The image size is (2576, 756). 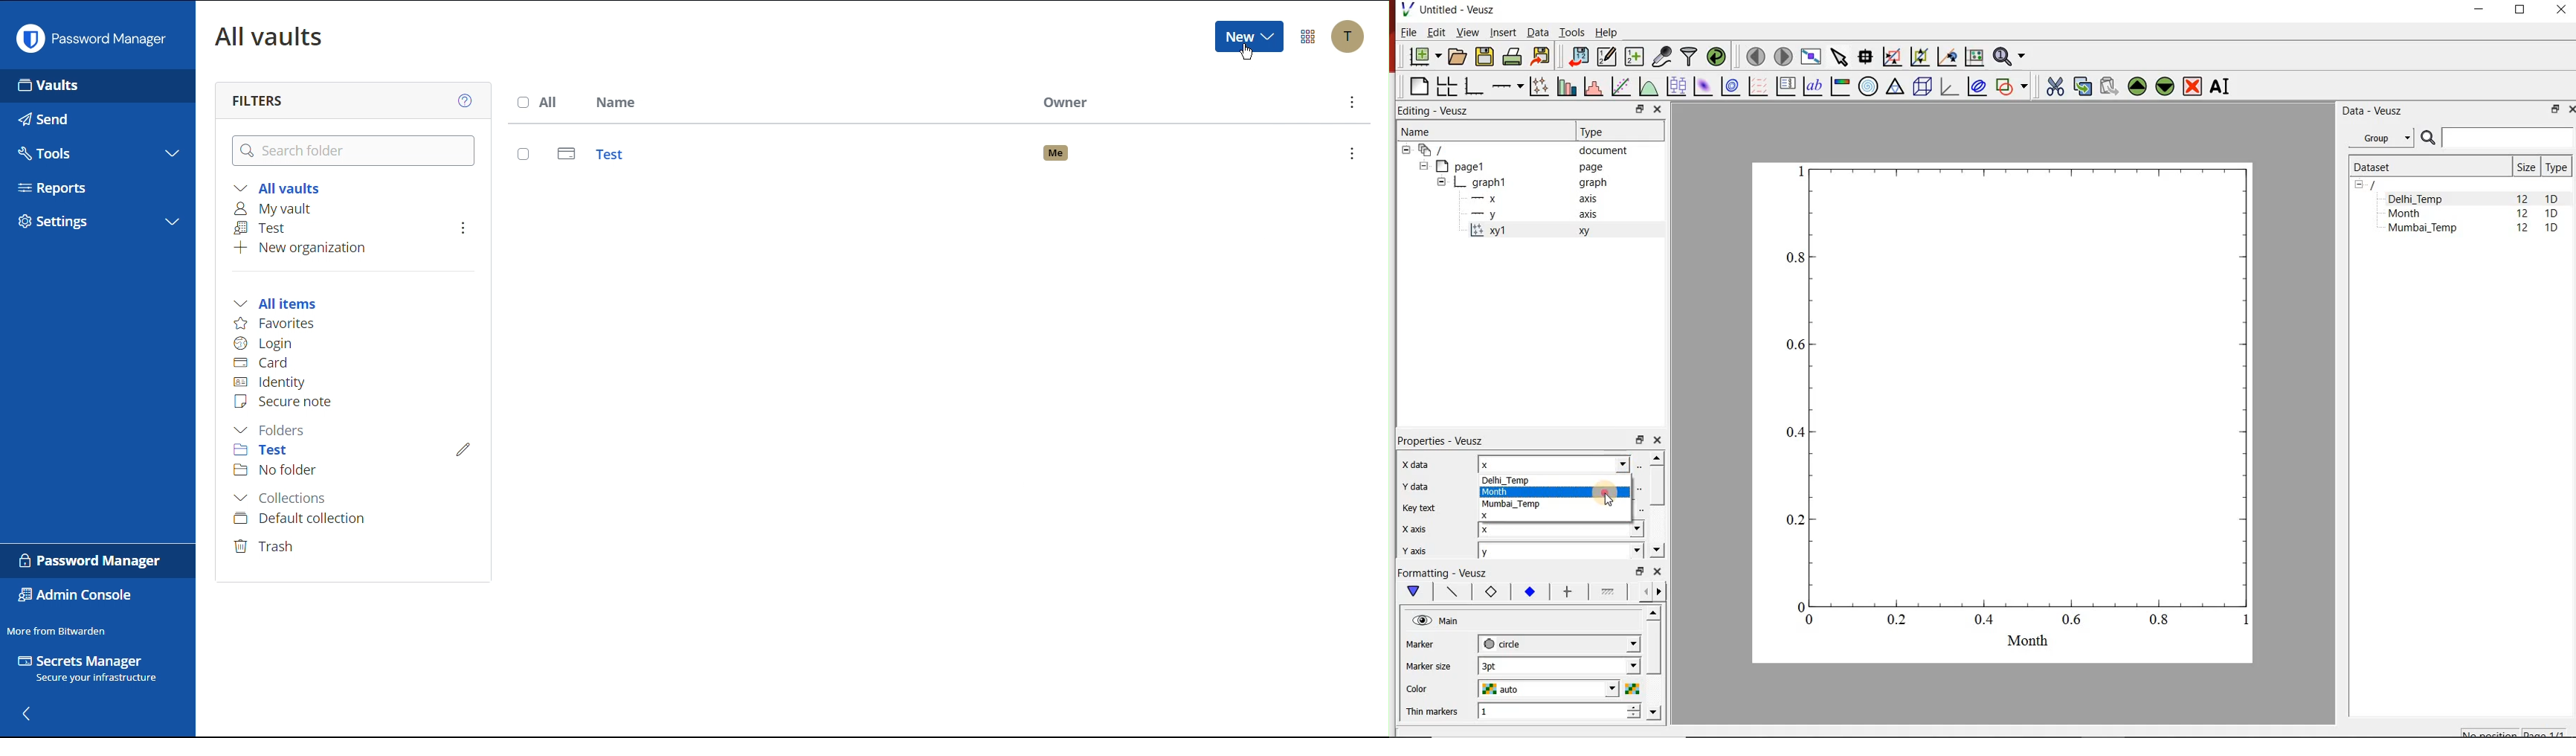 I want to click on All Vaults, so click(x=272, y=35).